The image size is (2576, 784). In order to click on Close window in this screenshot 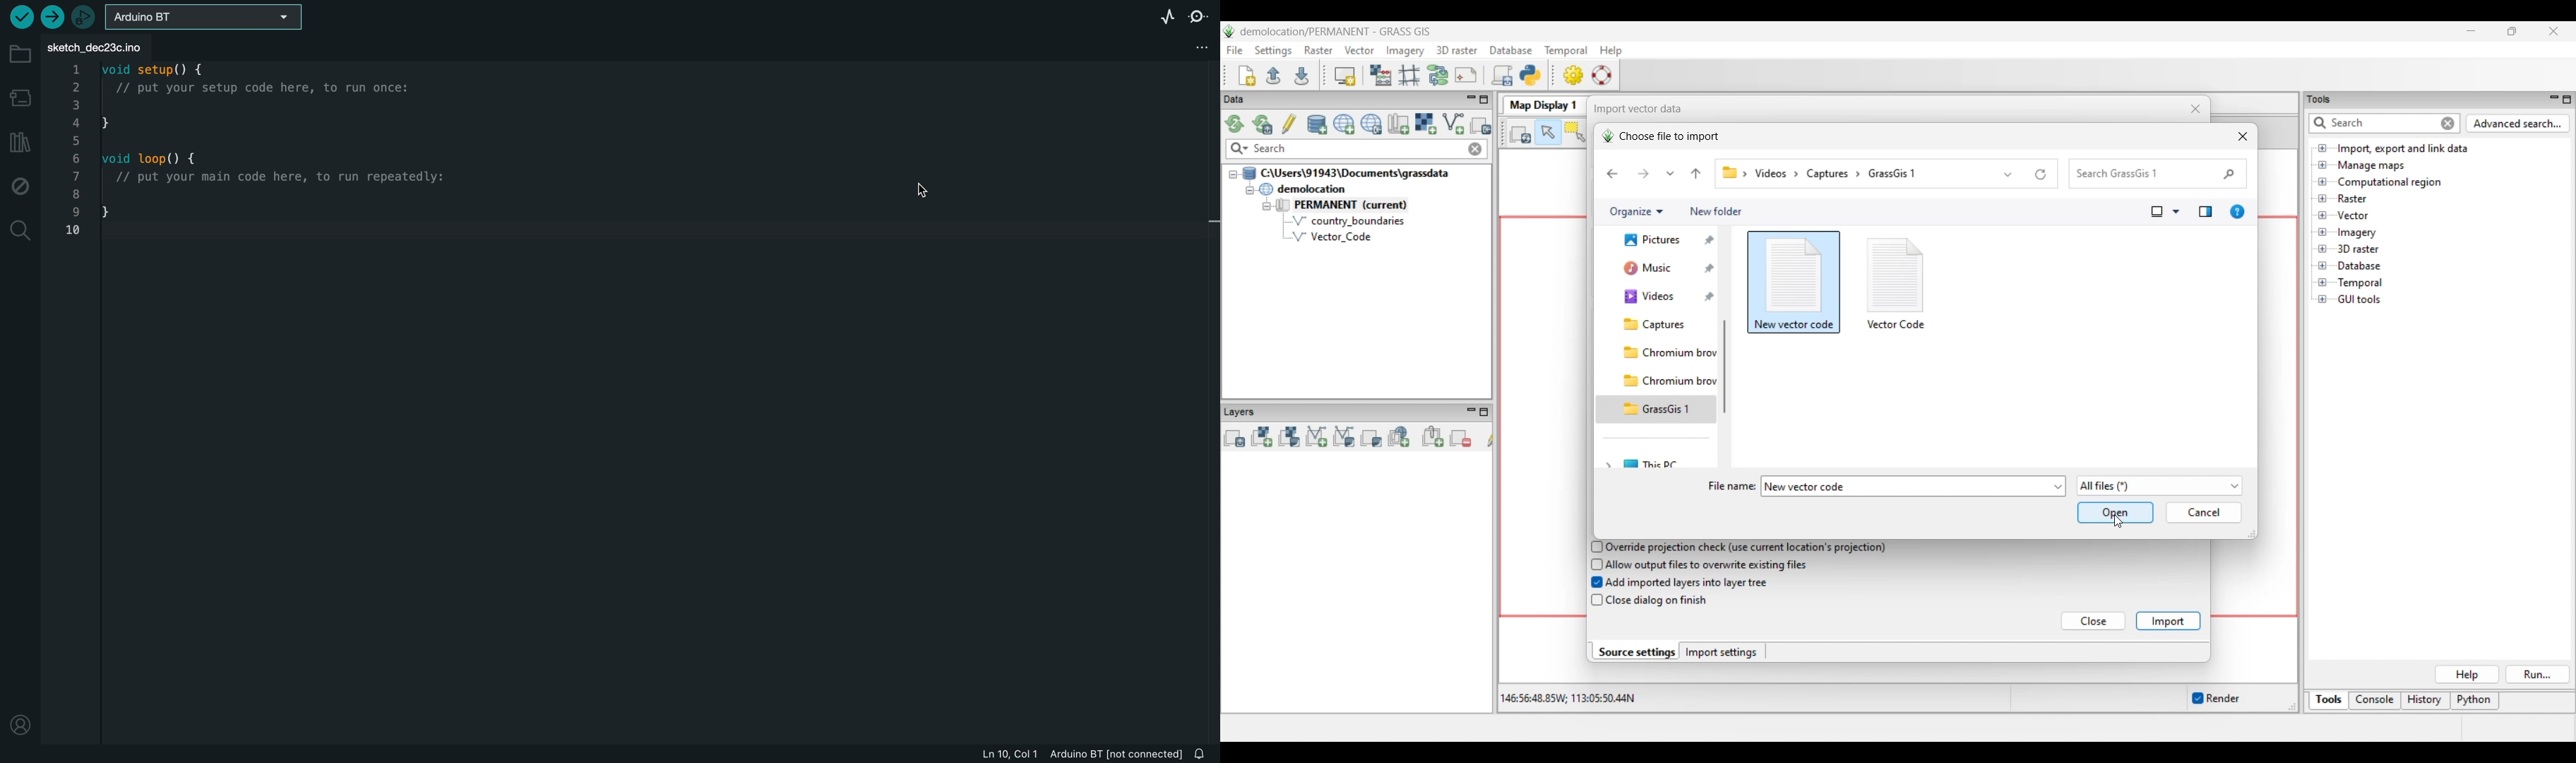, I will do `click(2196, 109)`.